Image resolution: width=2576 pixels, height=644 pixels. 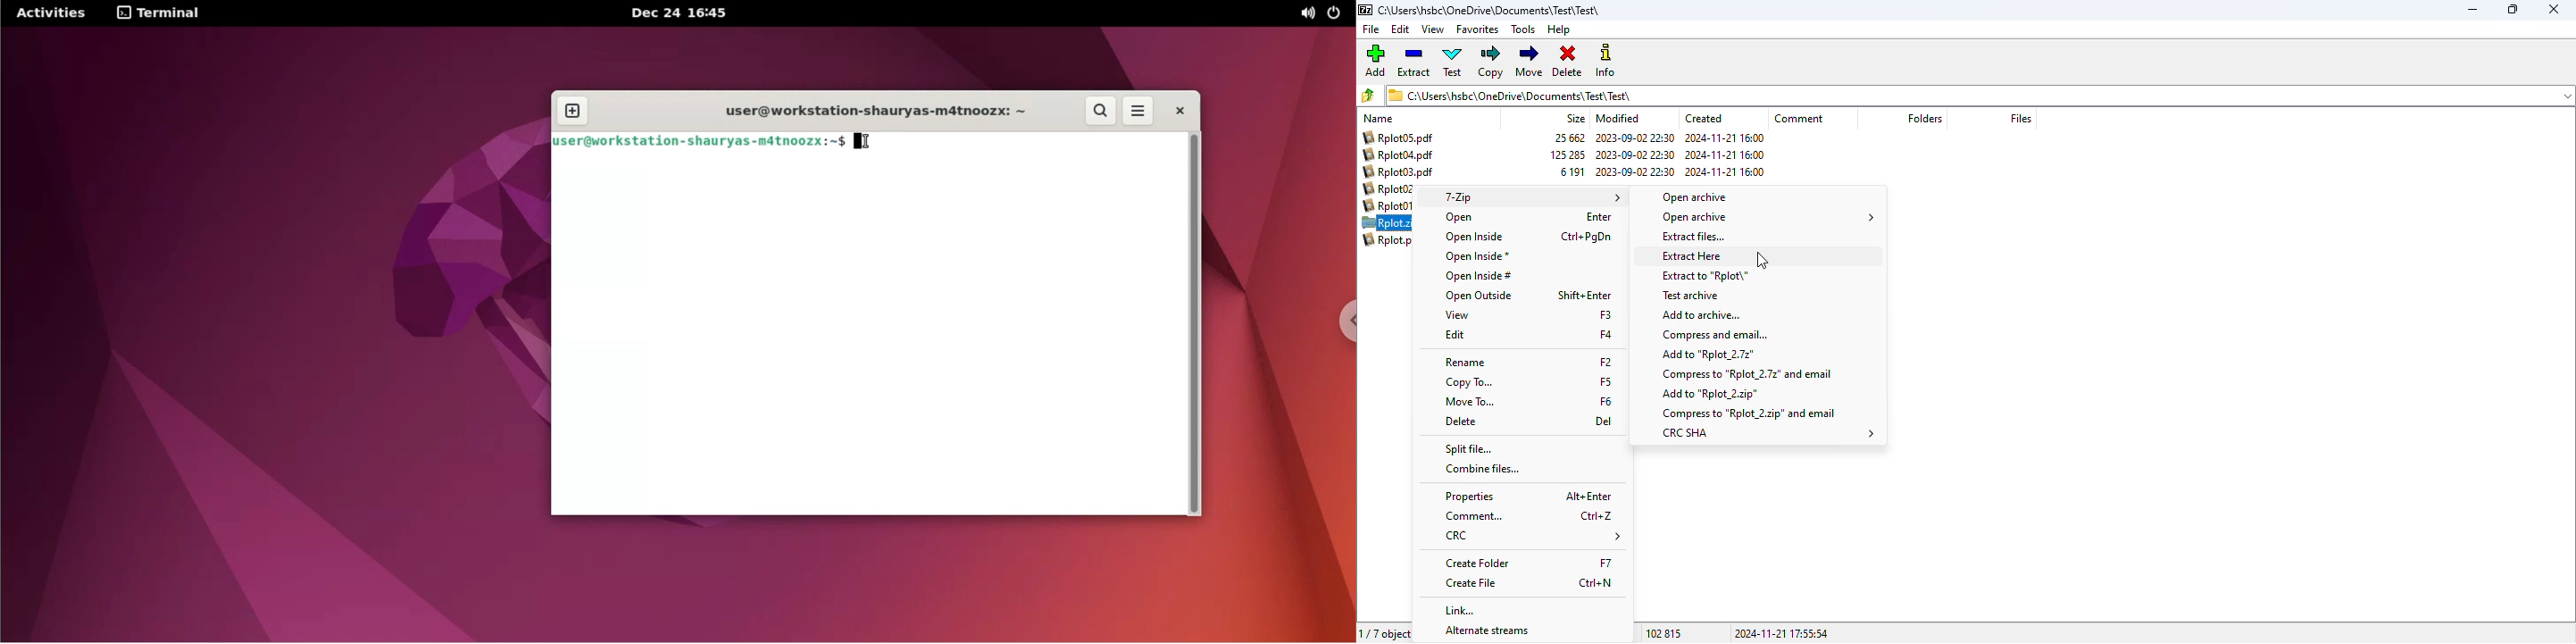 I want to click on 2024-11-21 16:00, so click(x=1723, y=154).